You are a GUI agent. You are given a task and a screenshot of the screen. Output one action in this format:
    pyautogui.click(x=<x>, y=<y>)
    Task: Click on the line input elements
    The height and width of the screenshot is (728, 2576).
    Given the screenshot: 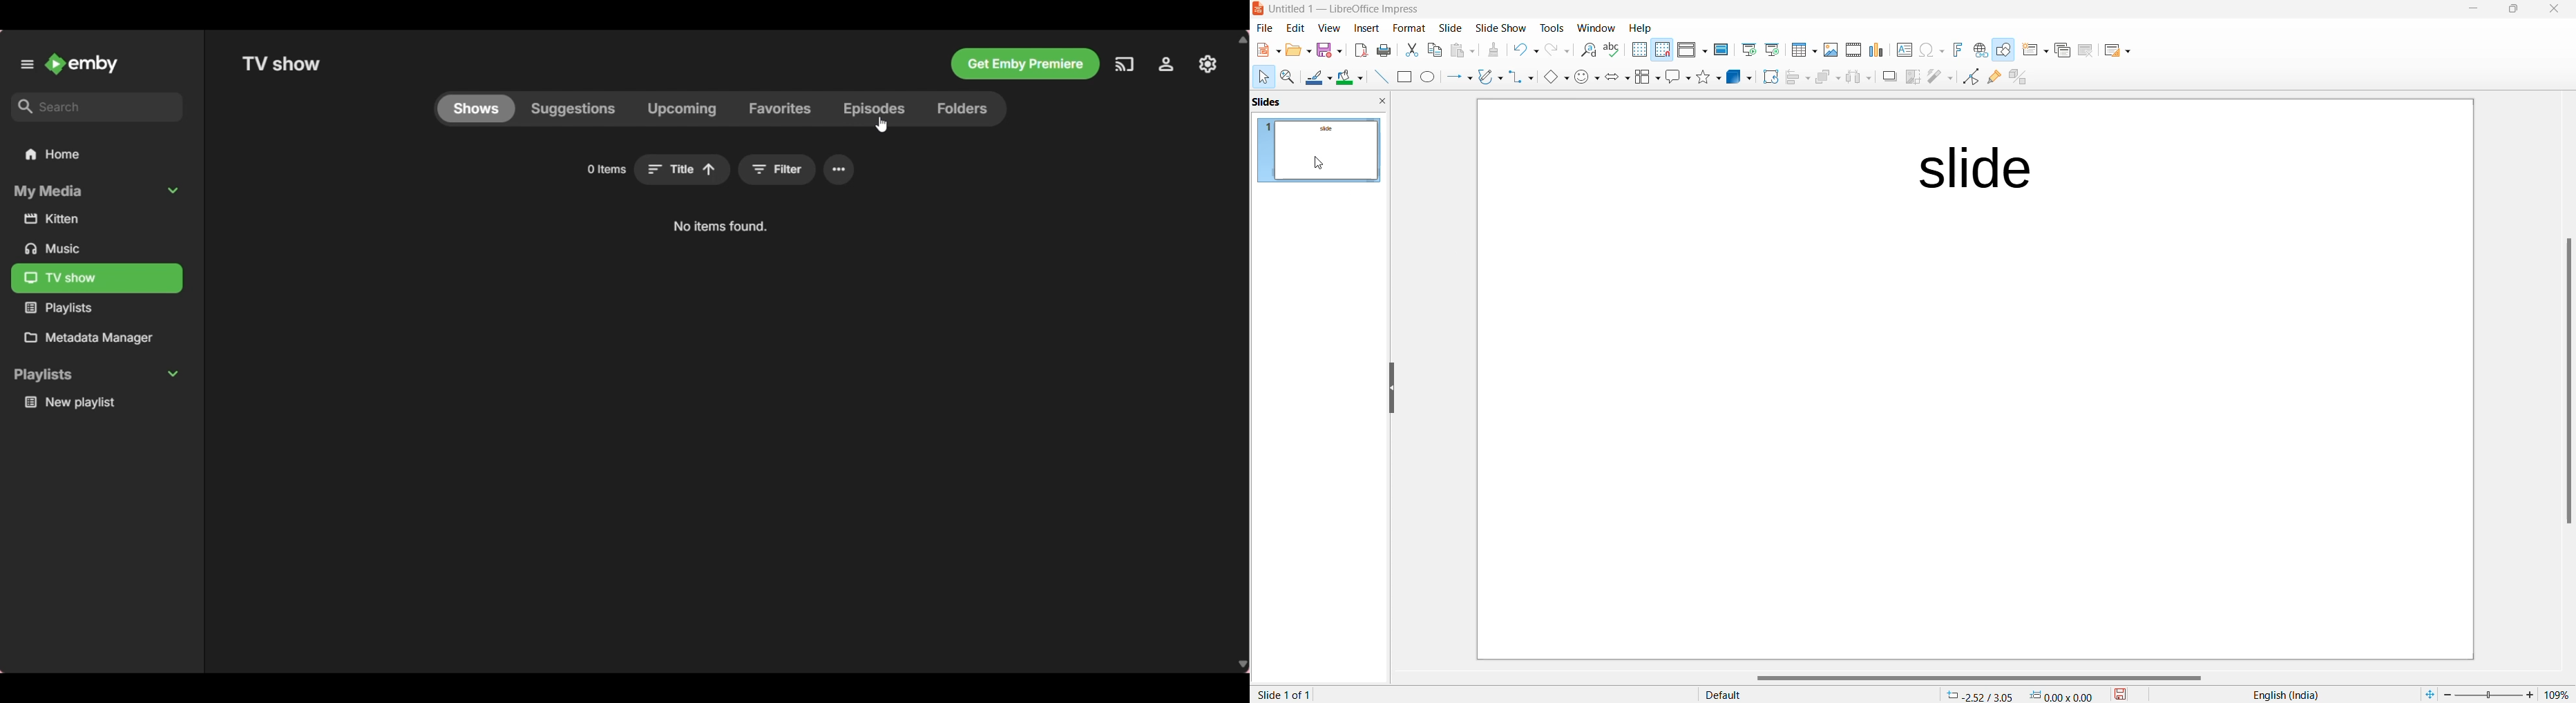 What is the action you would take?
    pyautogui.click(x=1380, y=77)
    